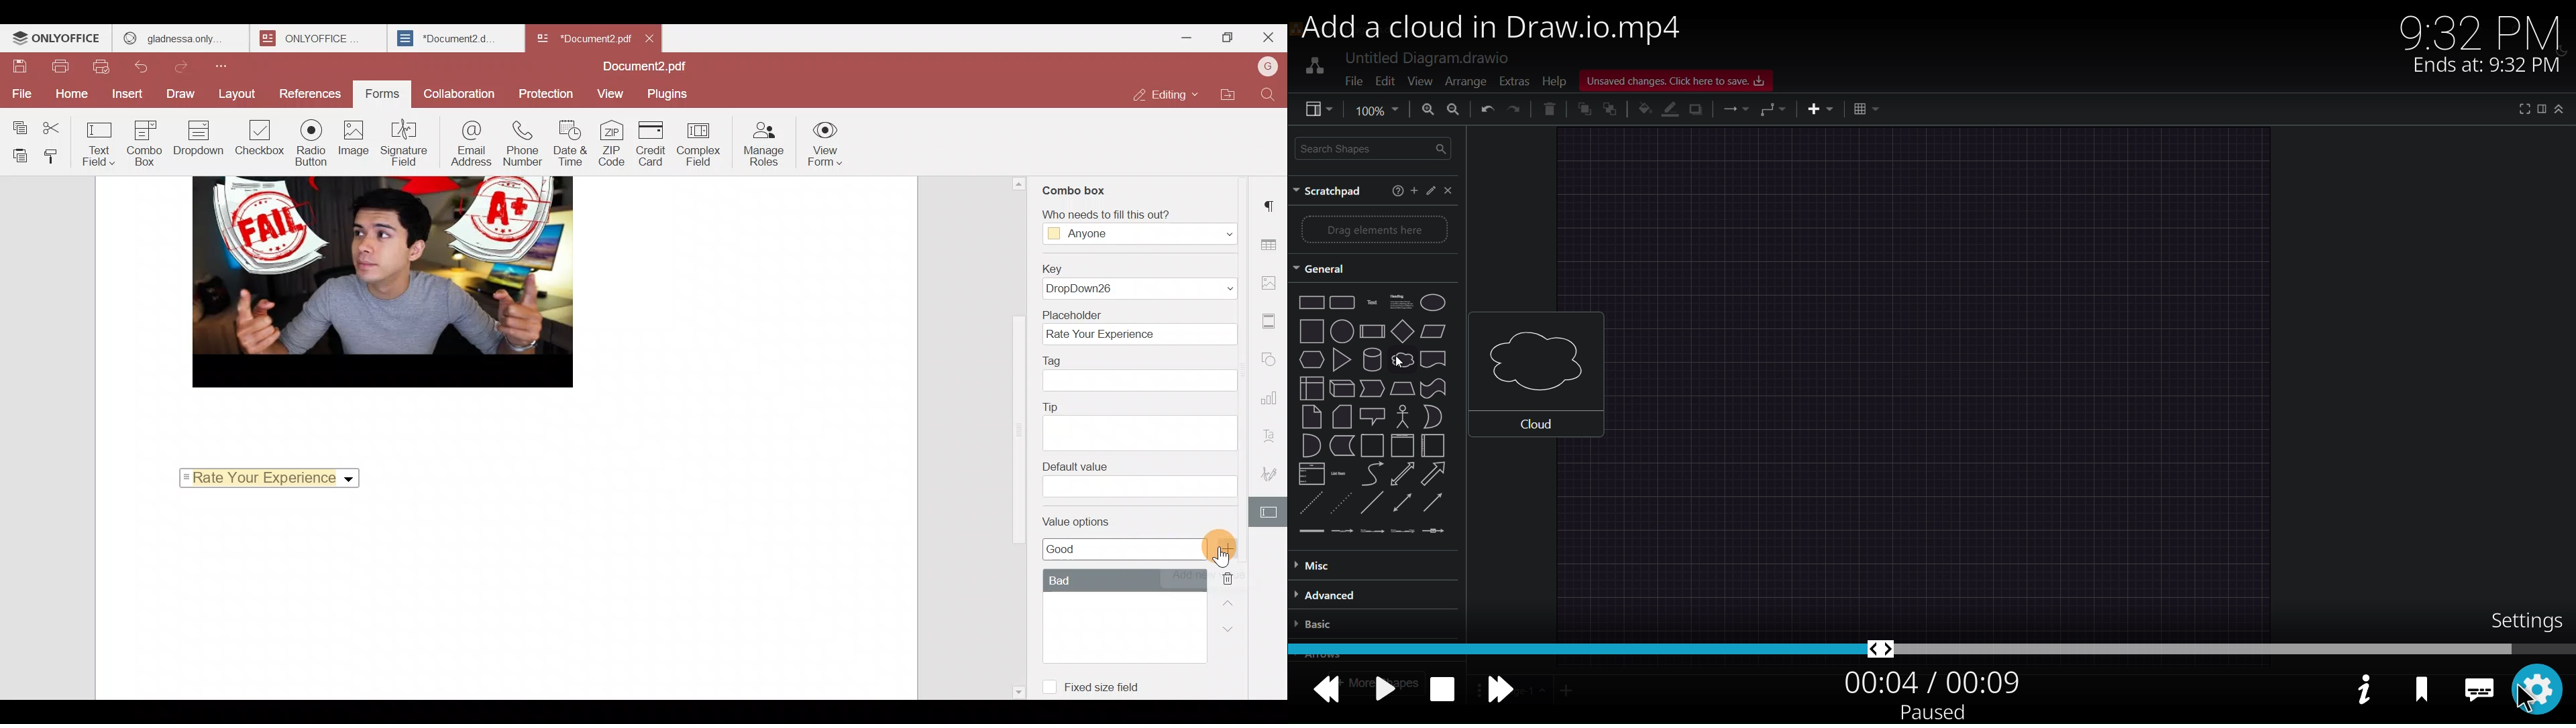 This screenshot has width=2576, height=728. I want to click on backward, so click(1325, 690).